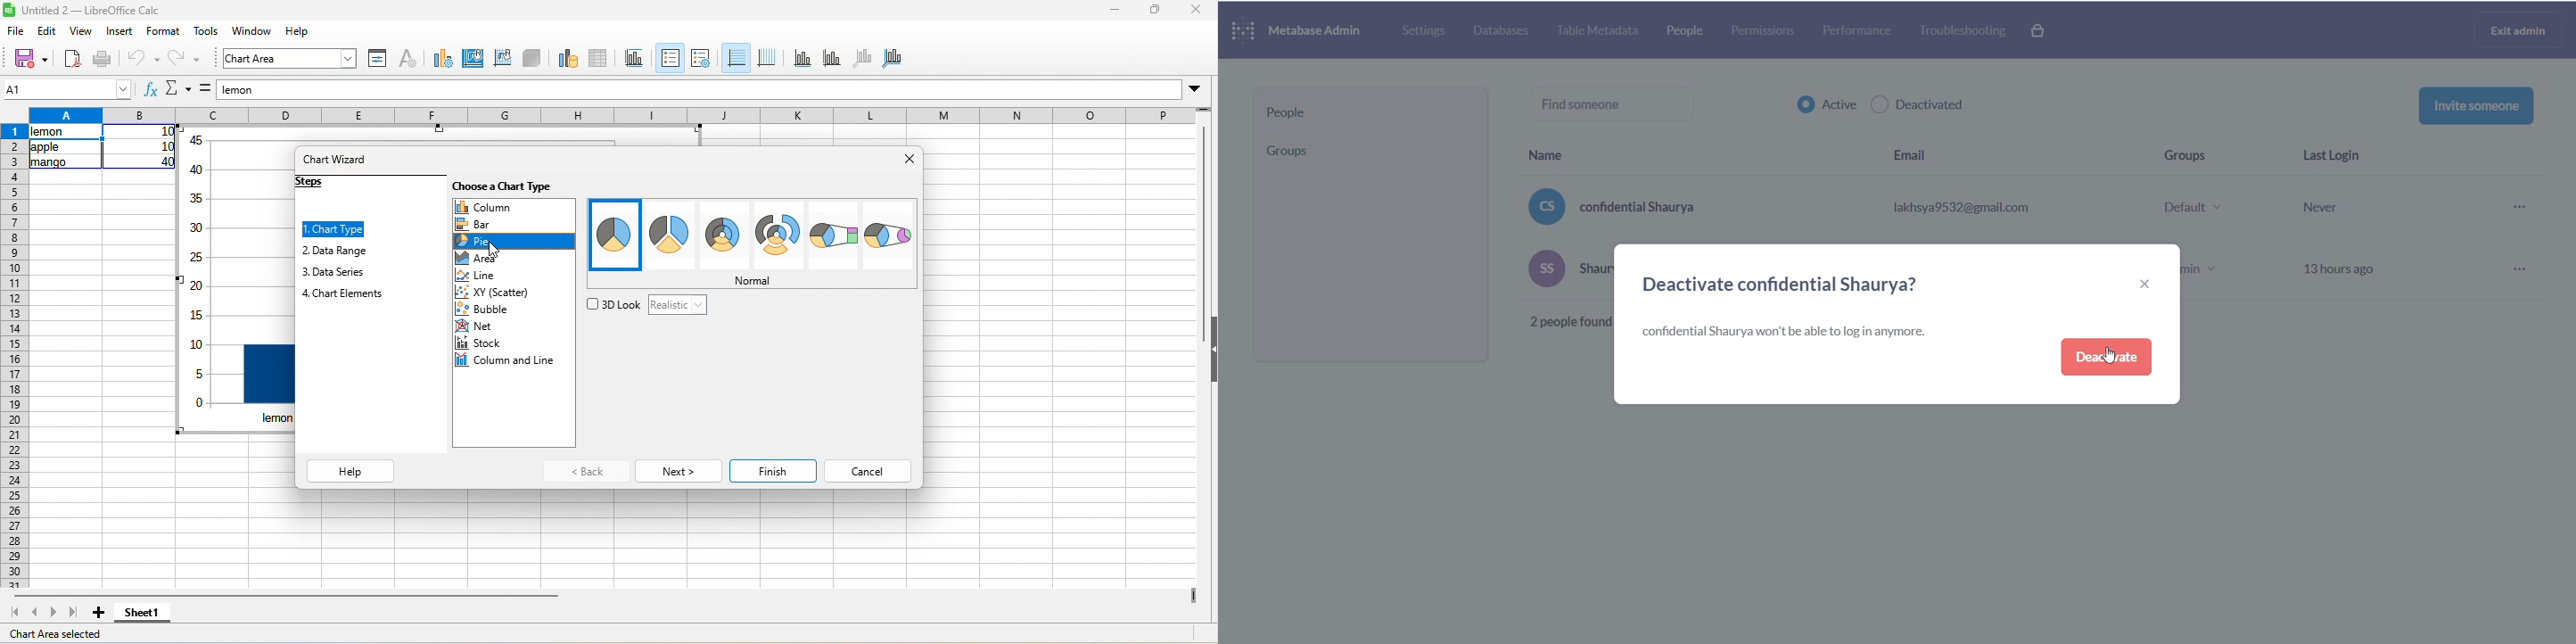 This screenshot has height=644, width=2576. Describe the element at coordinates (583, 472) in the screenshot. I see `back` at that location.